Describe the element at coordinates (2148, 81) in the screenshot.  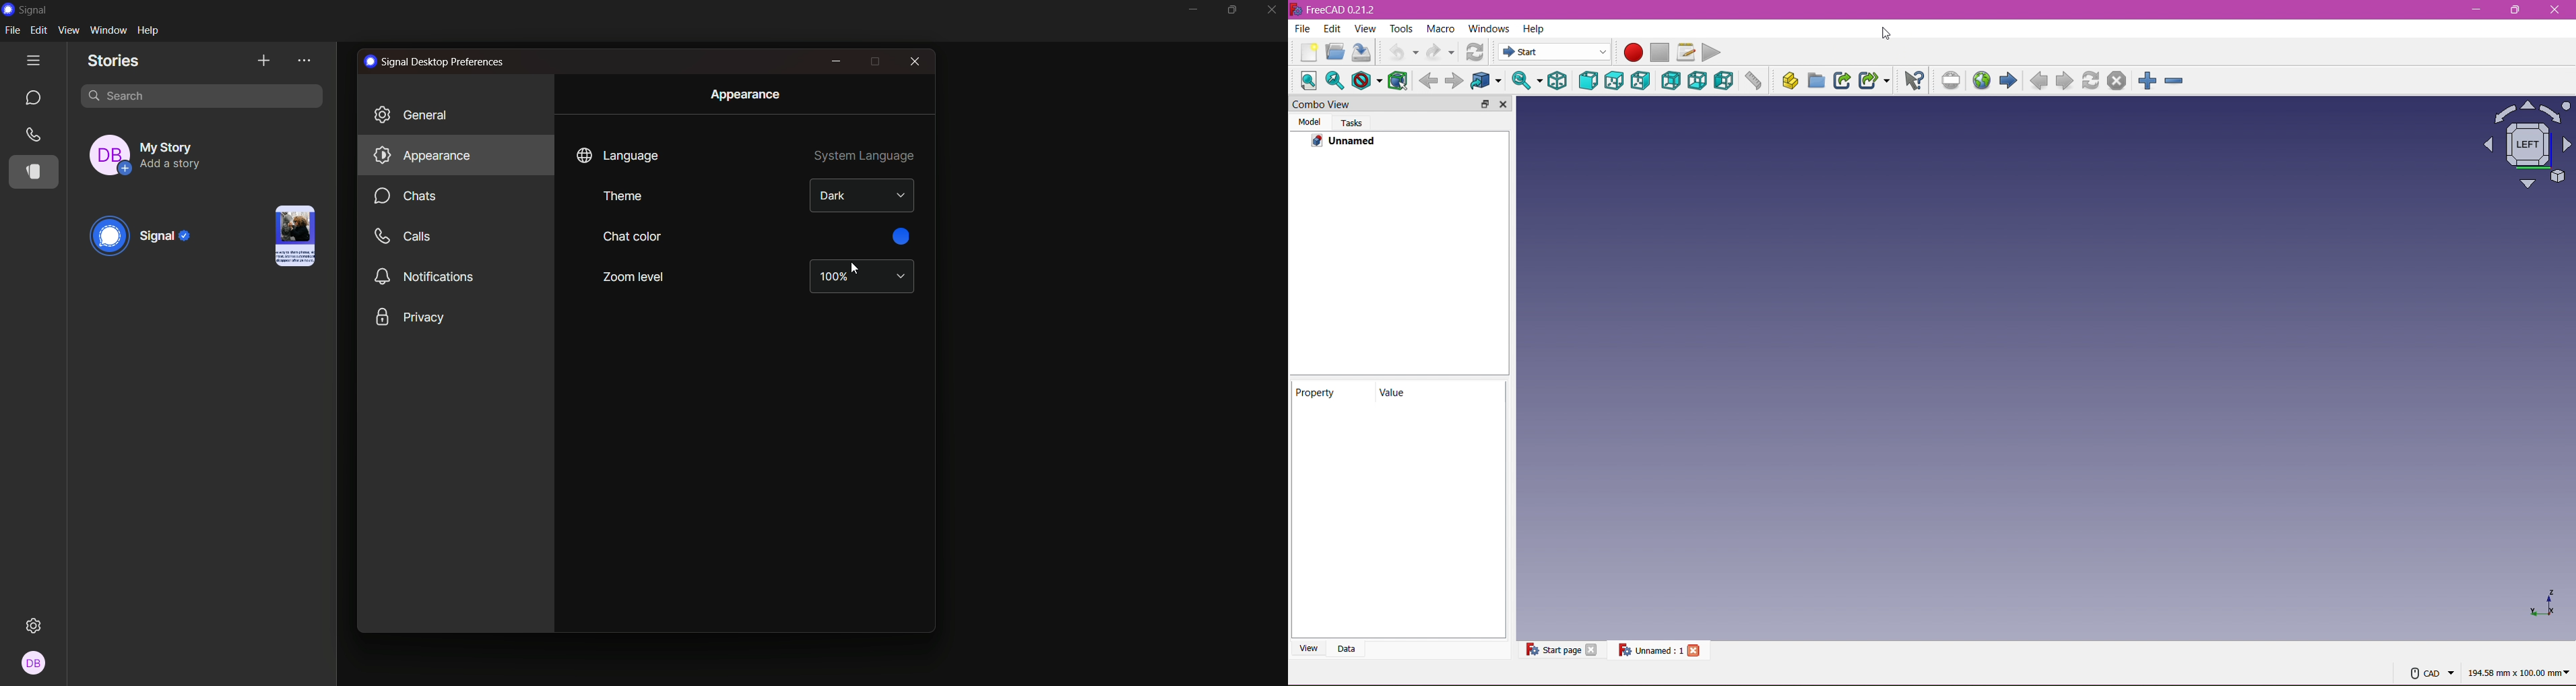
I see `Zoom In` at that location.